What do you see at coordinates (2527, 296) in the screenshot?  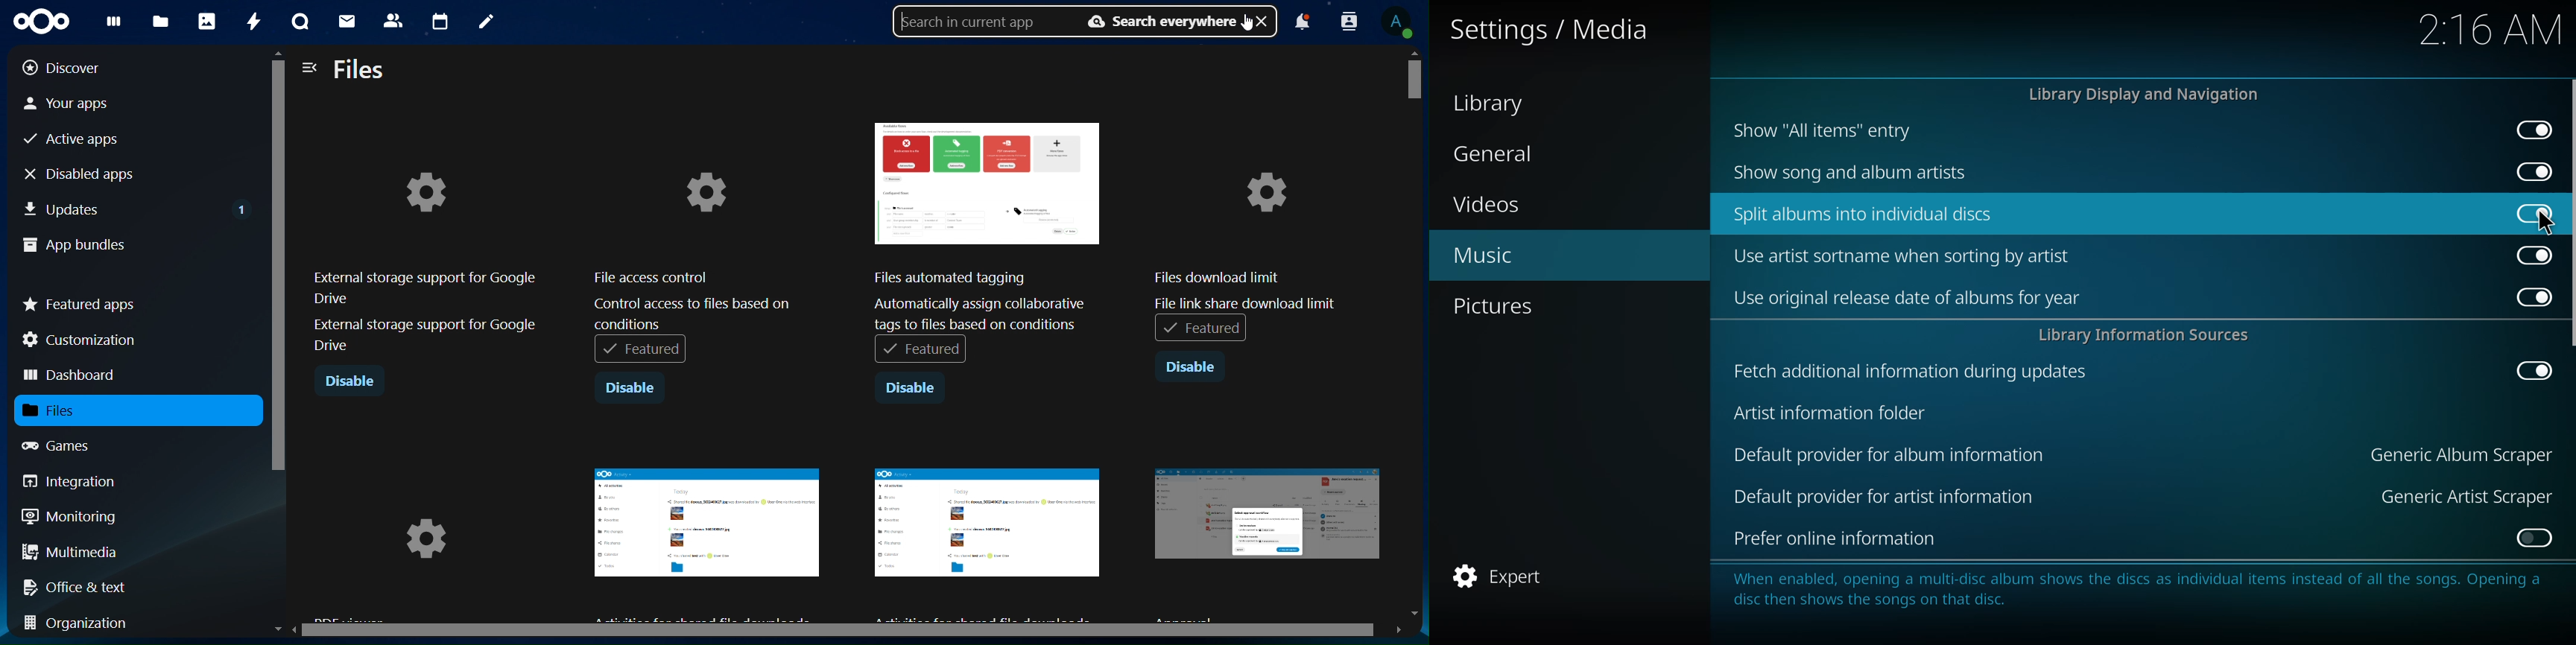 I see `enabled` at bounding box center [2527, 296].